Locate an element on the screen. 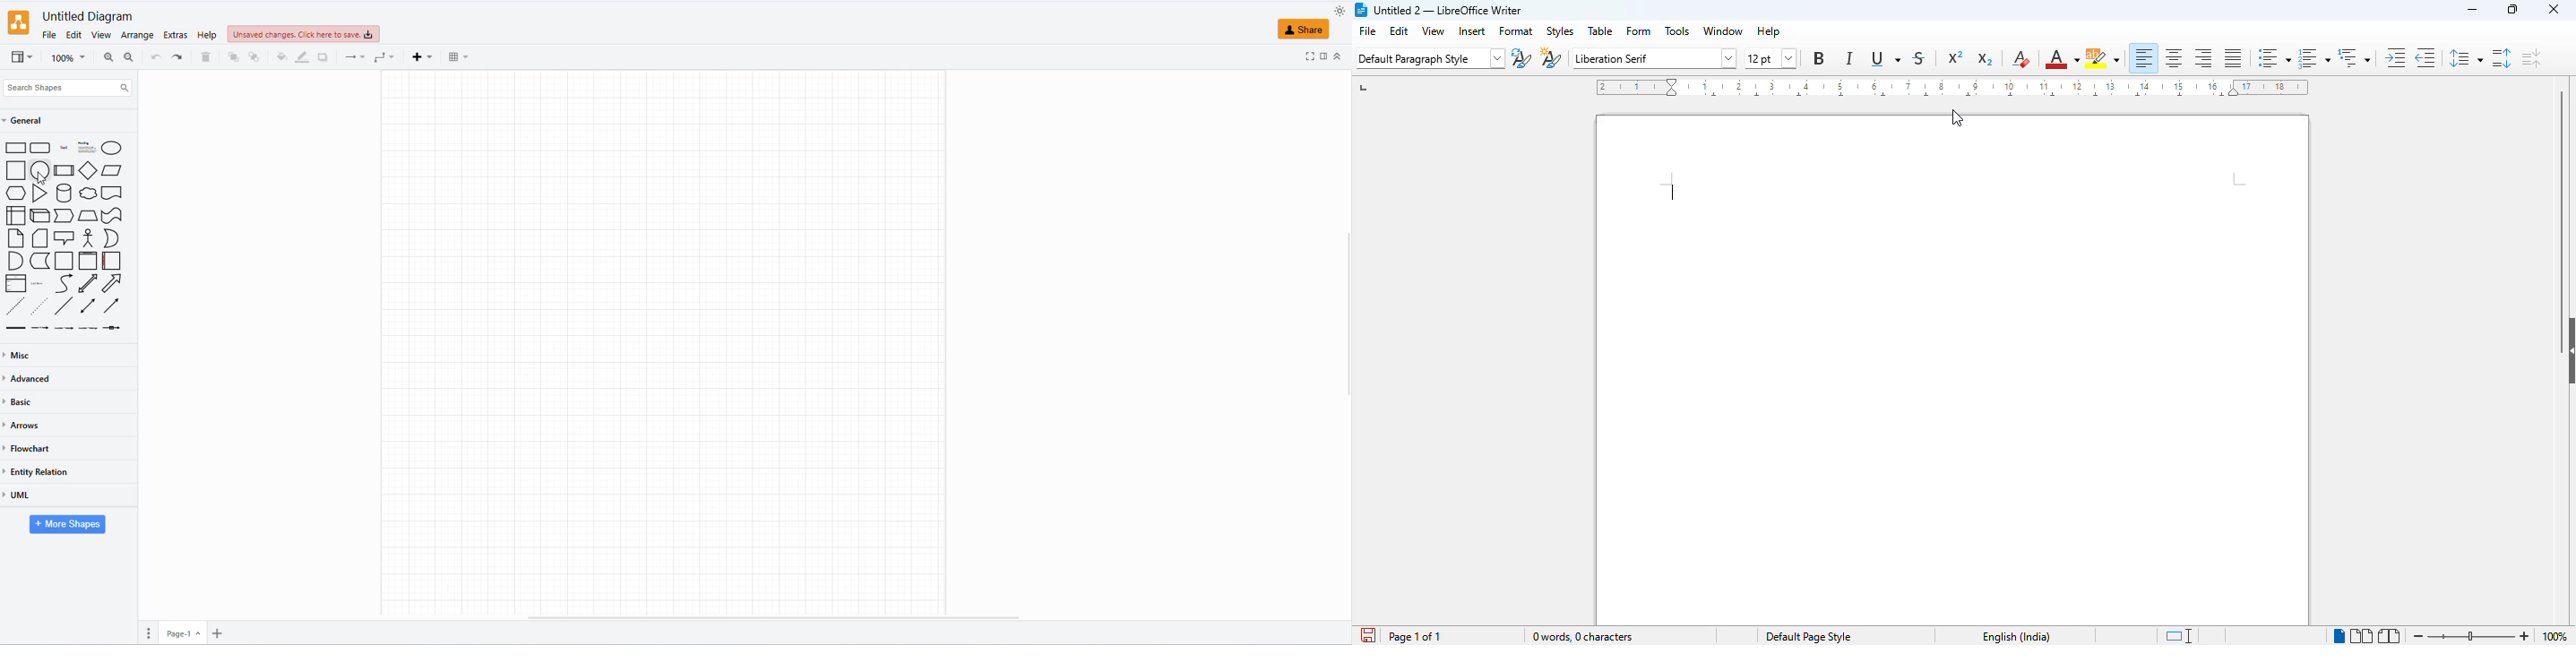 The image size is (2576, 672).  is located at coordinates (113, 284).